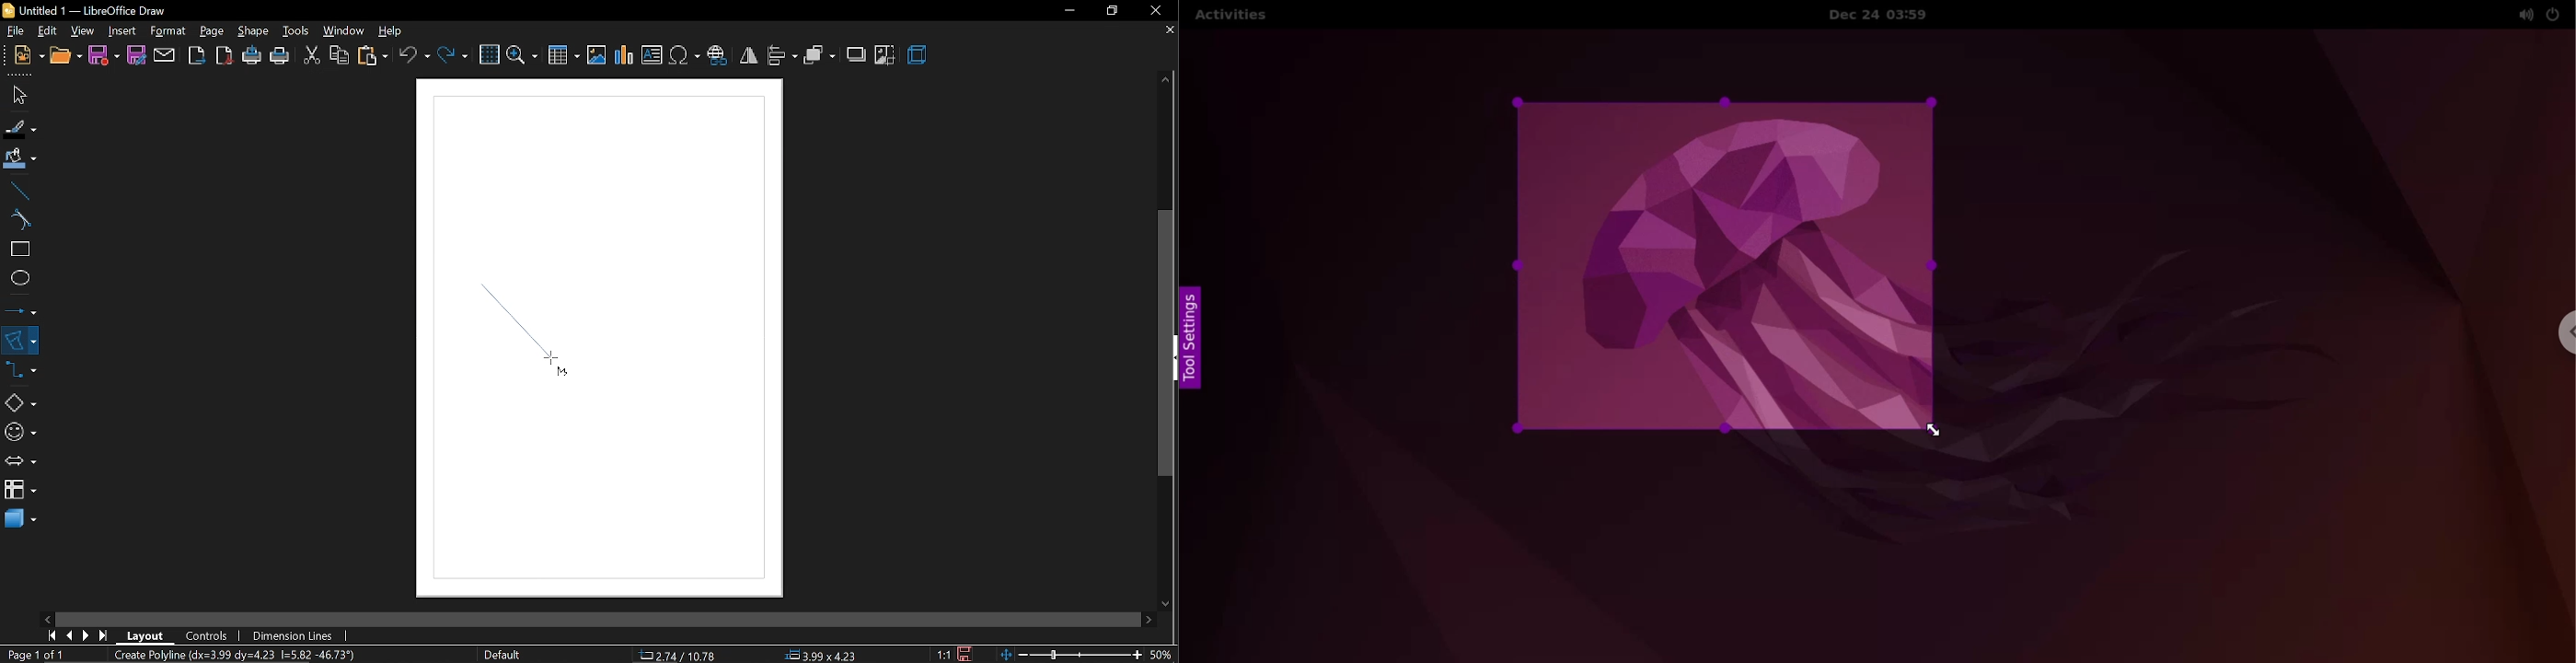 Image resolution: width=2576 pixels, height=672 pixels. Describe the element at coordinates (18, 519) in the screenshot. I see `3d shapes` at that location.